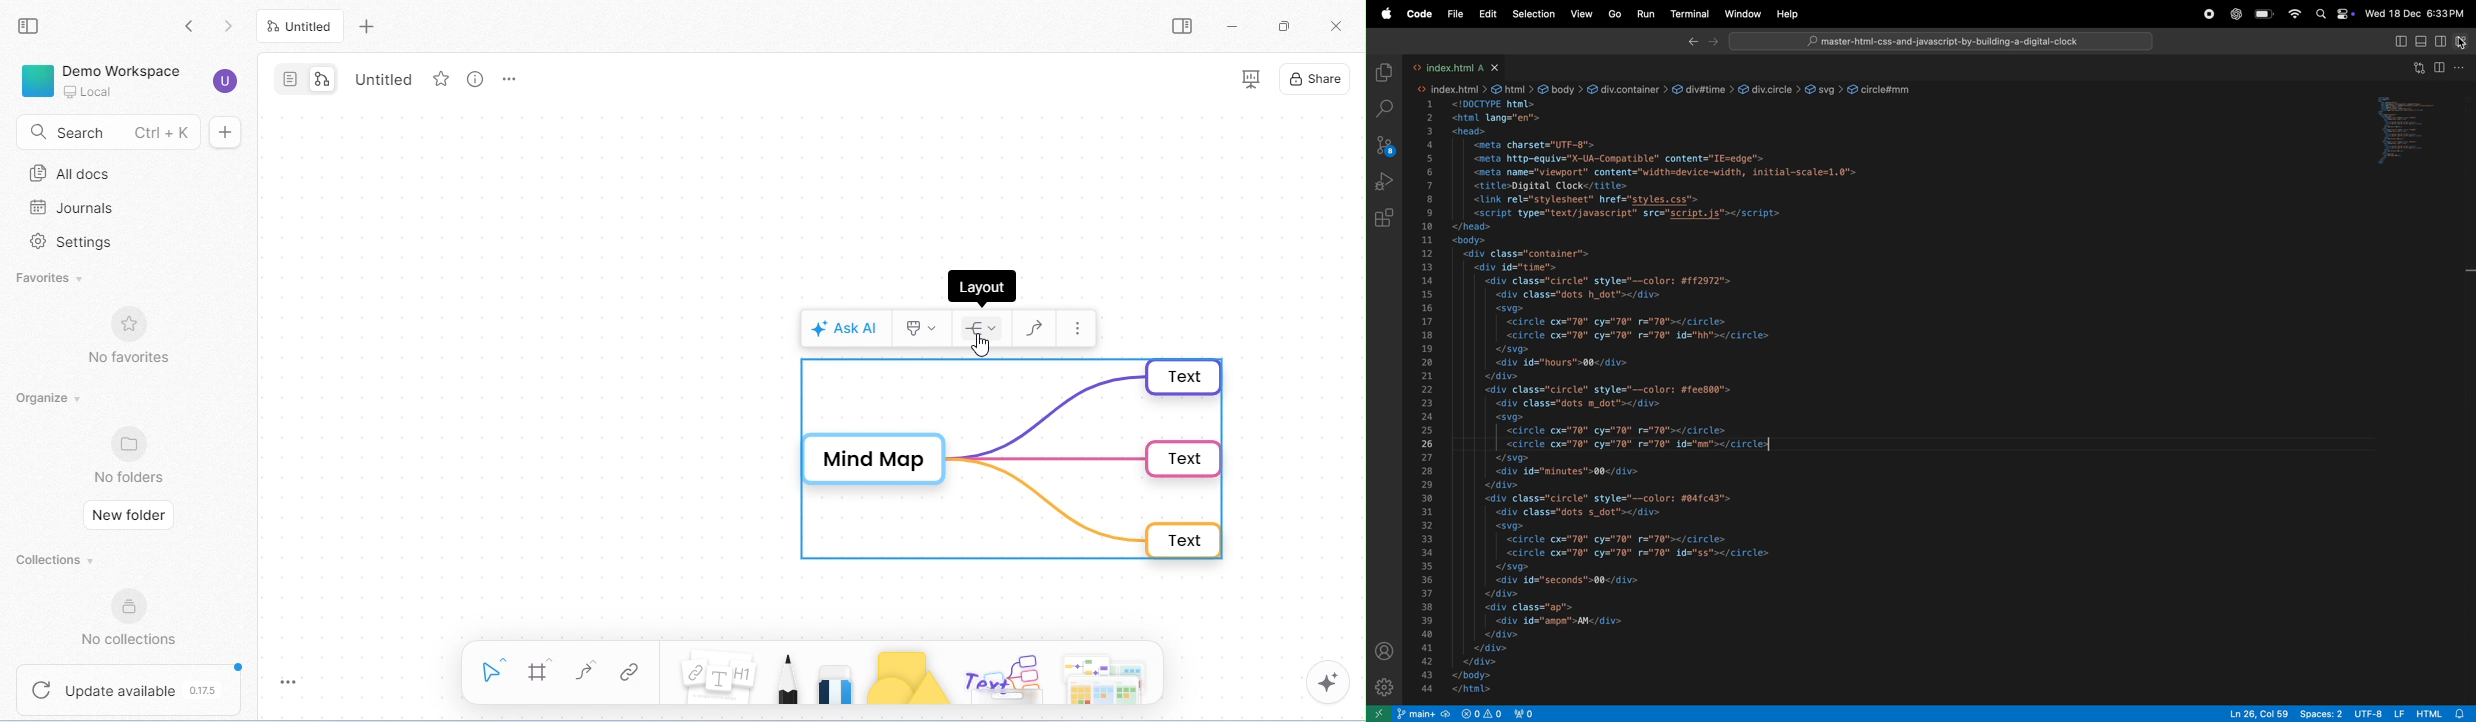 The height and width of the screenshot is (728, 2492). What do you see at coordinates (2256, 713) in the screenshot?
I see `ln 26, col 59 ` at bounding box center [2256, 713].